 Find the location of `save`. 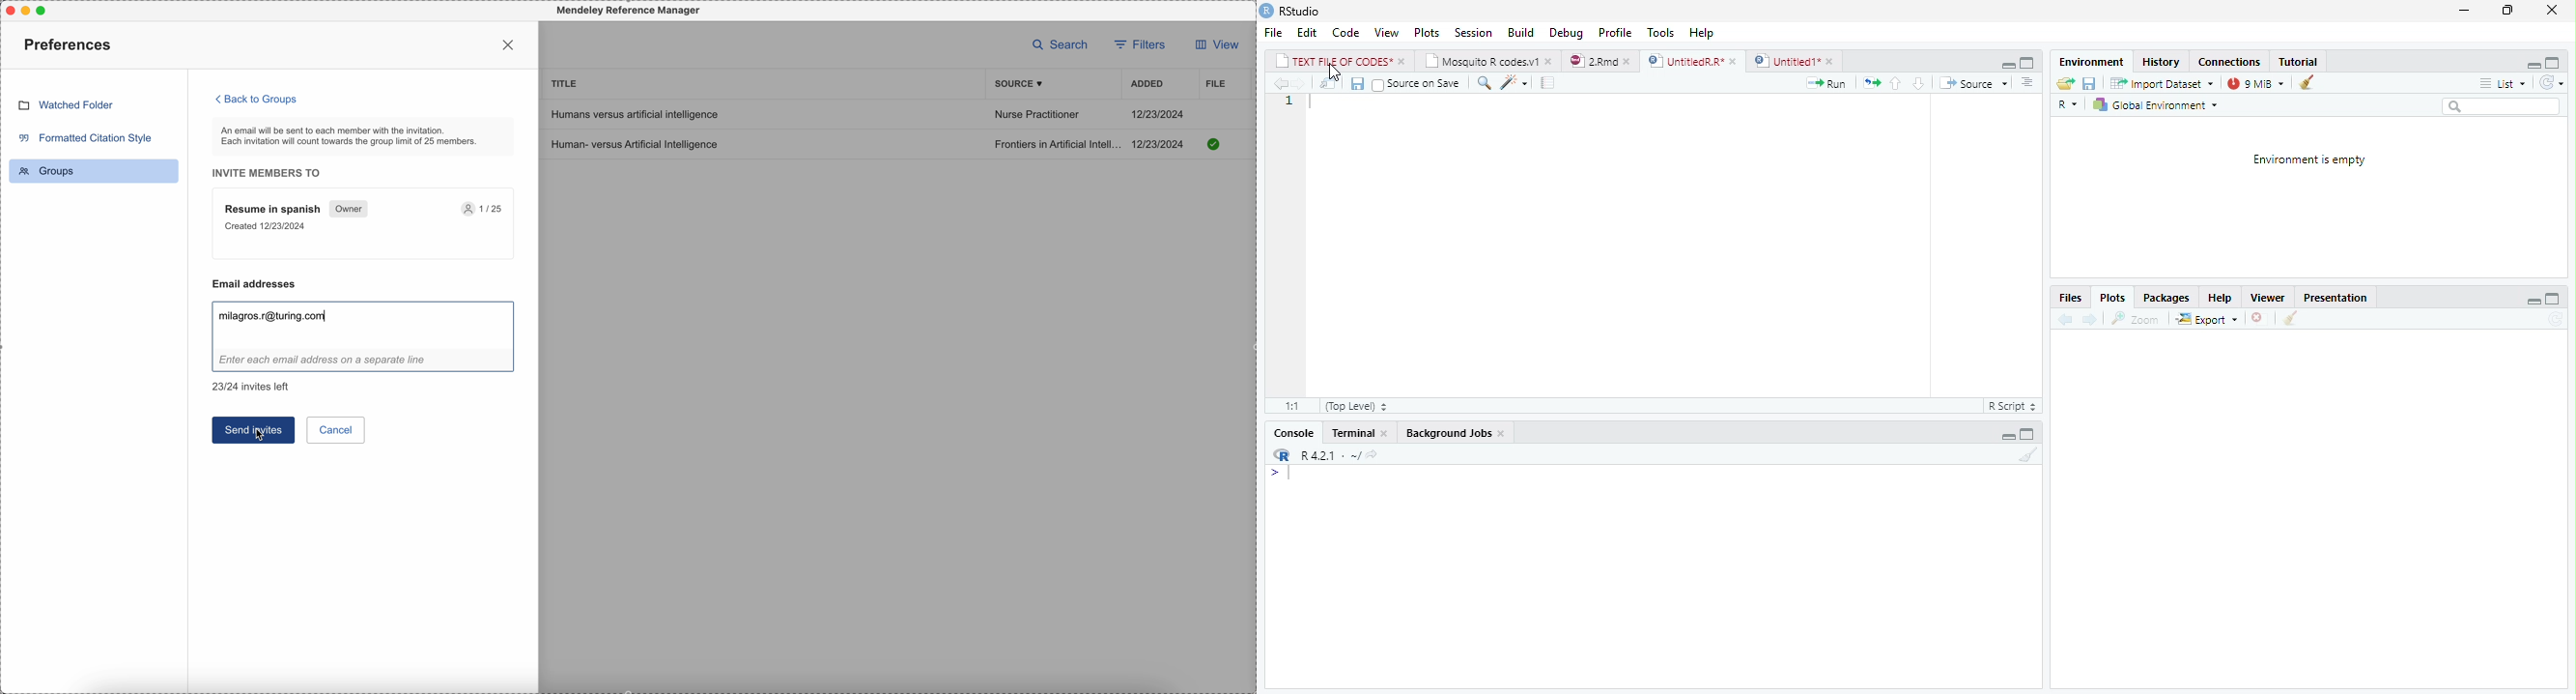

save is located at coordinates (2091, 84).